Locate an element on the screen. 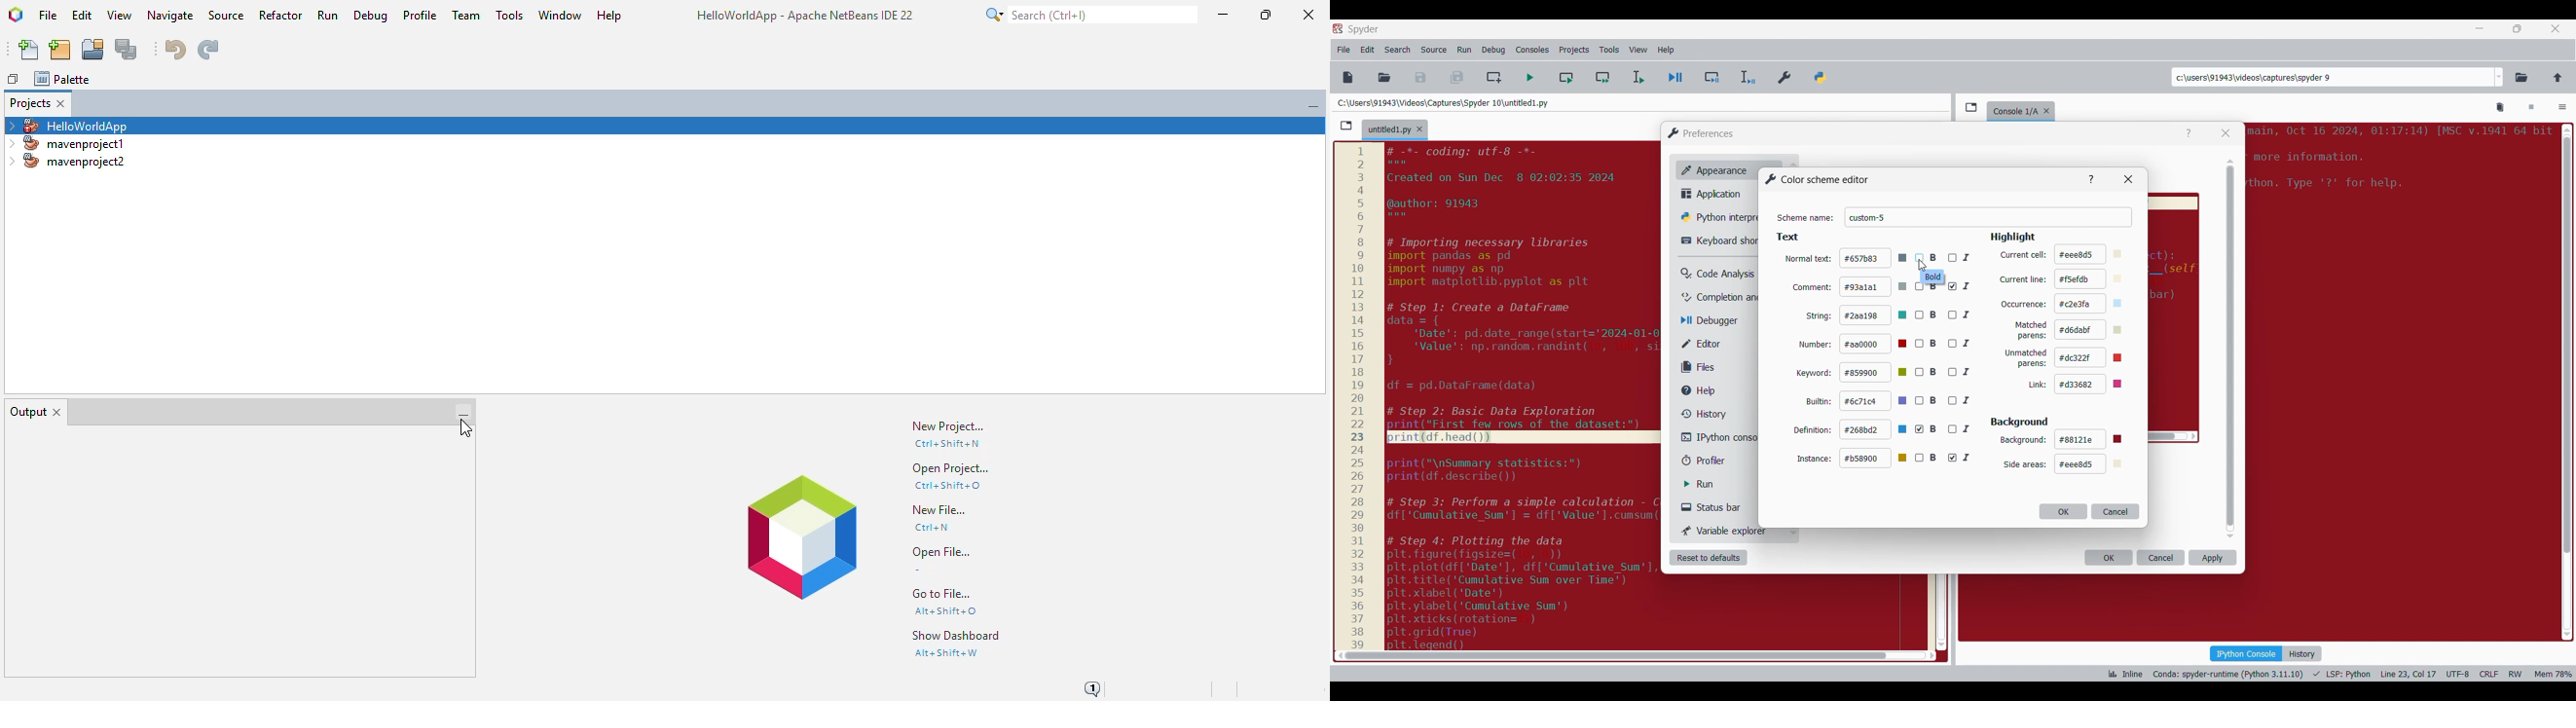 This screenshot has width=2576, height=728. IPython console is located at coordinates (1719, 437).